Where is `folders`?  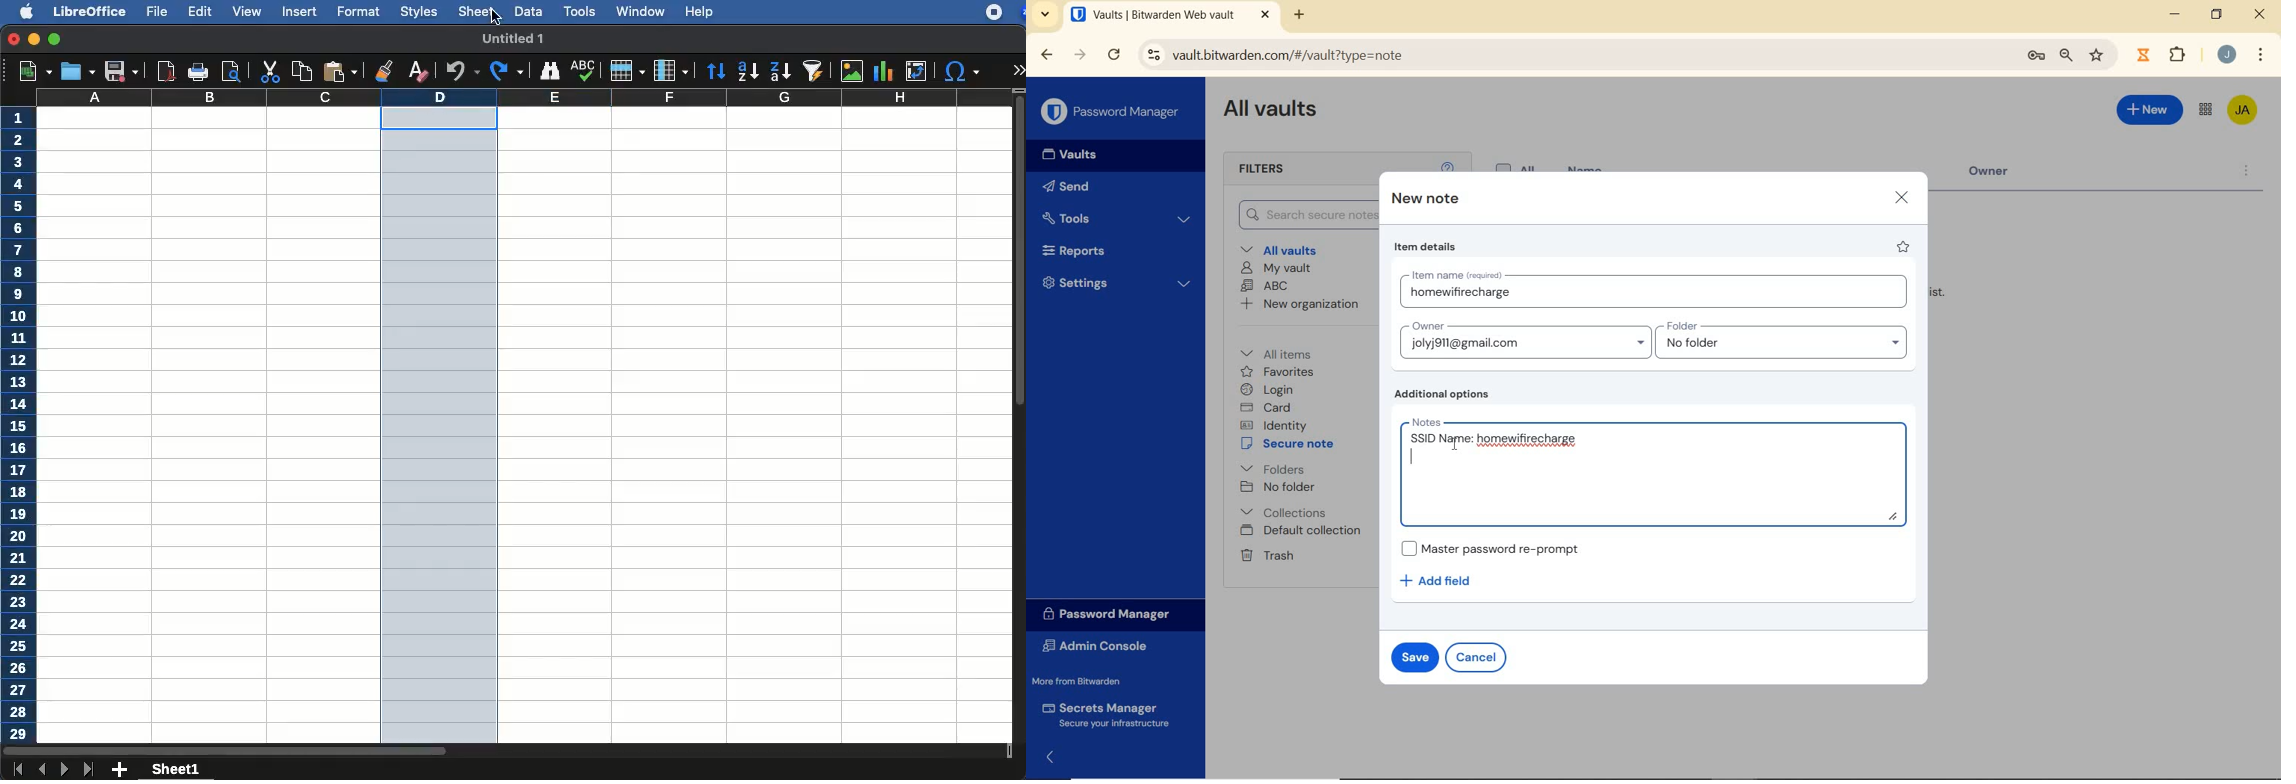 folders is located at coordinates (1272, 468).